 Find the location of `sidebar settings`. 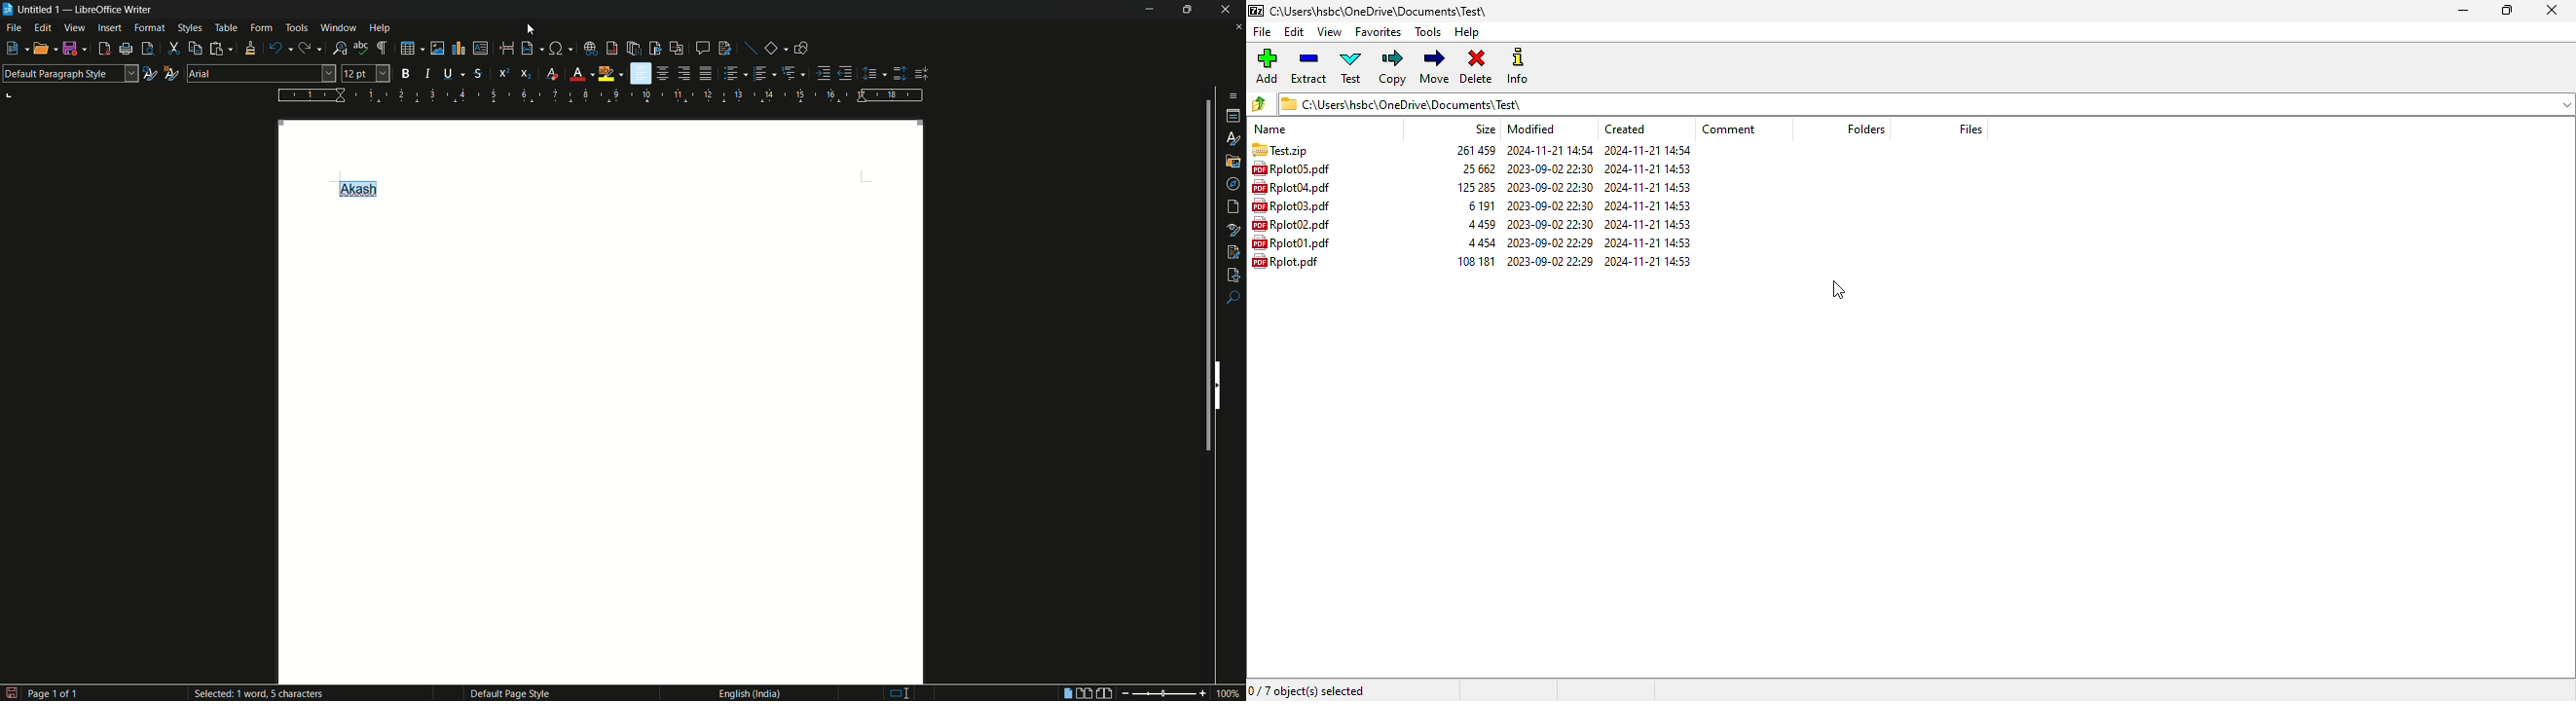

sidebar settings is located at coordinates (1231, 95).